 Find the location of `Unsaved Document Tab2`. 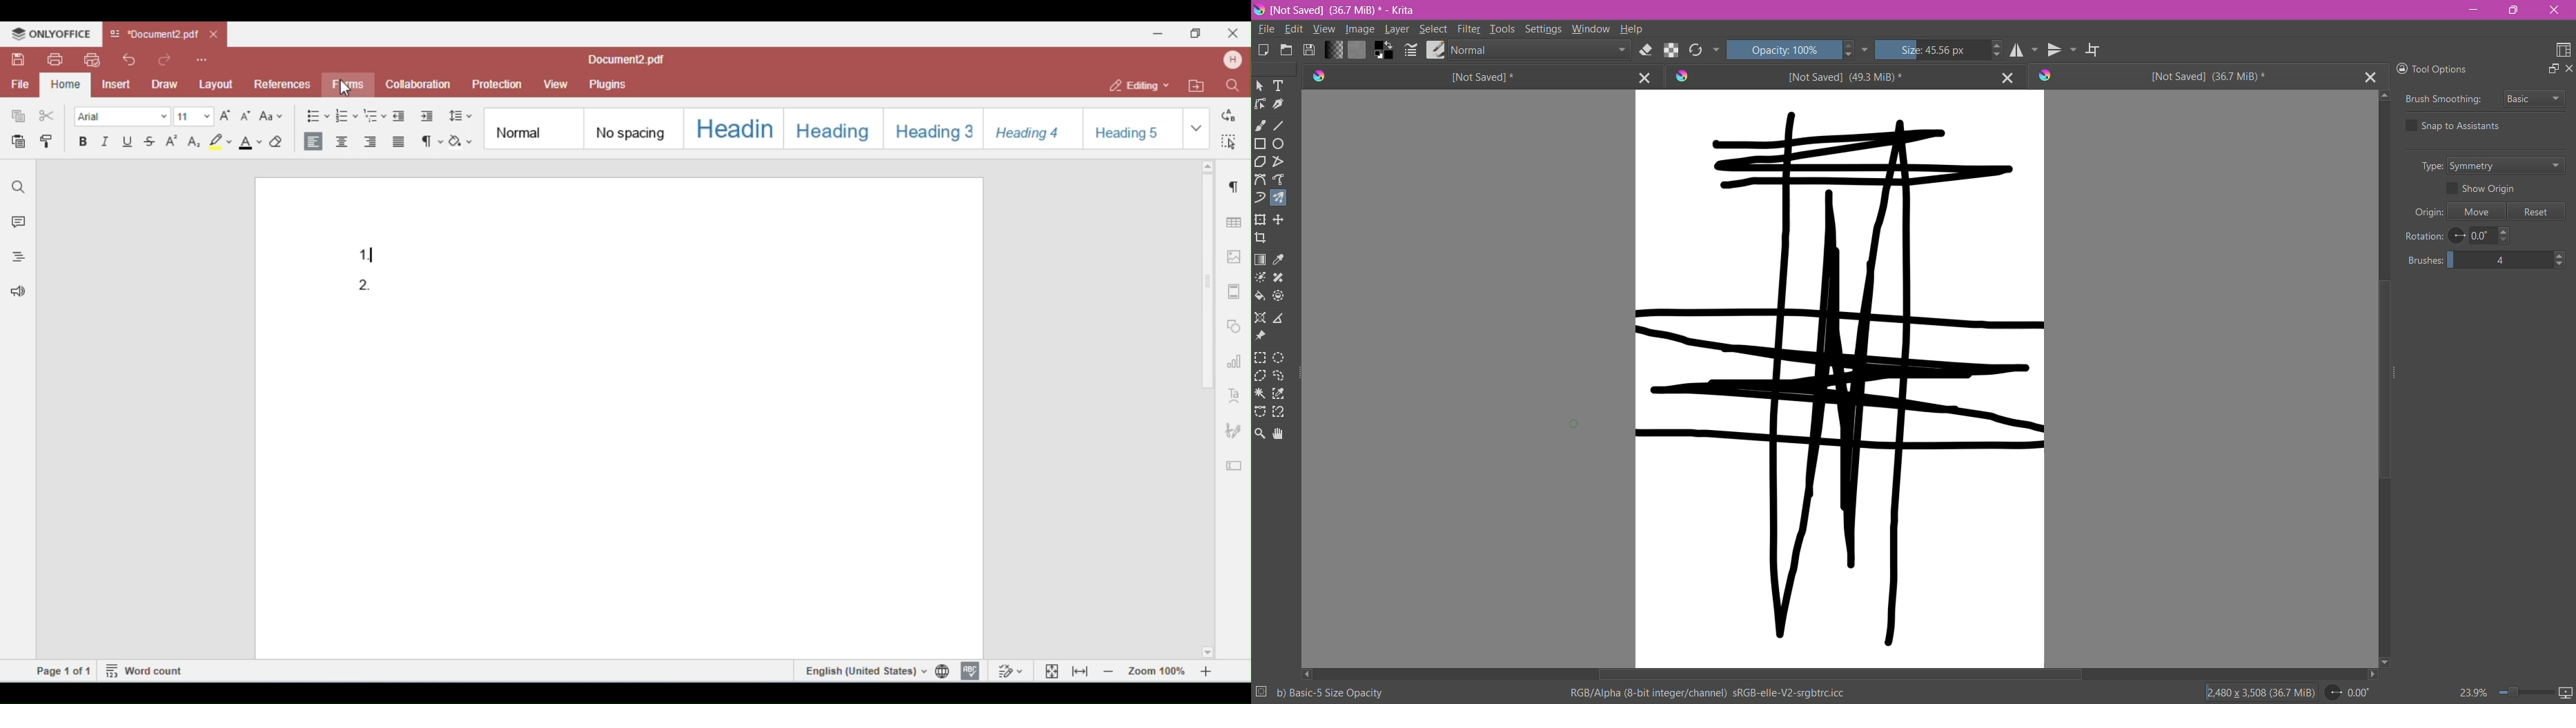

Unsaved Document Tab2 is located at coordinates (1822, 77).